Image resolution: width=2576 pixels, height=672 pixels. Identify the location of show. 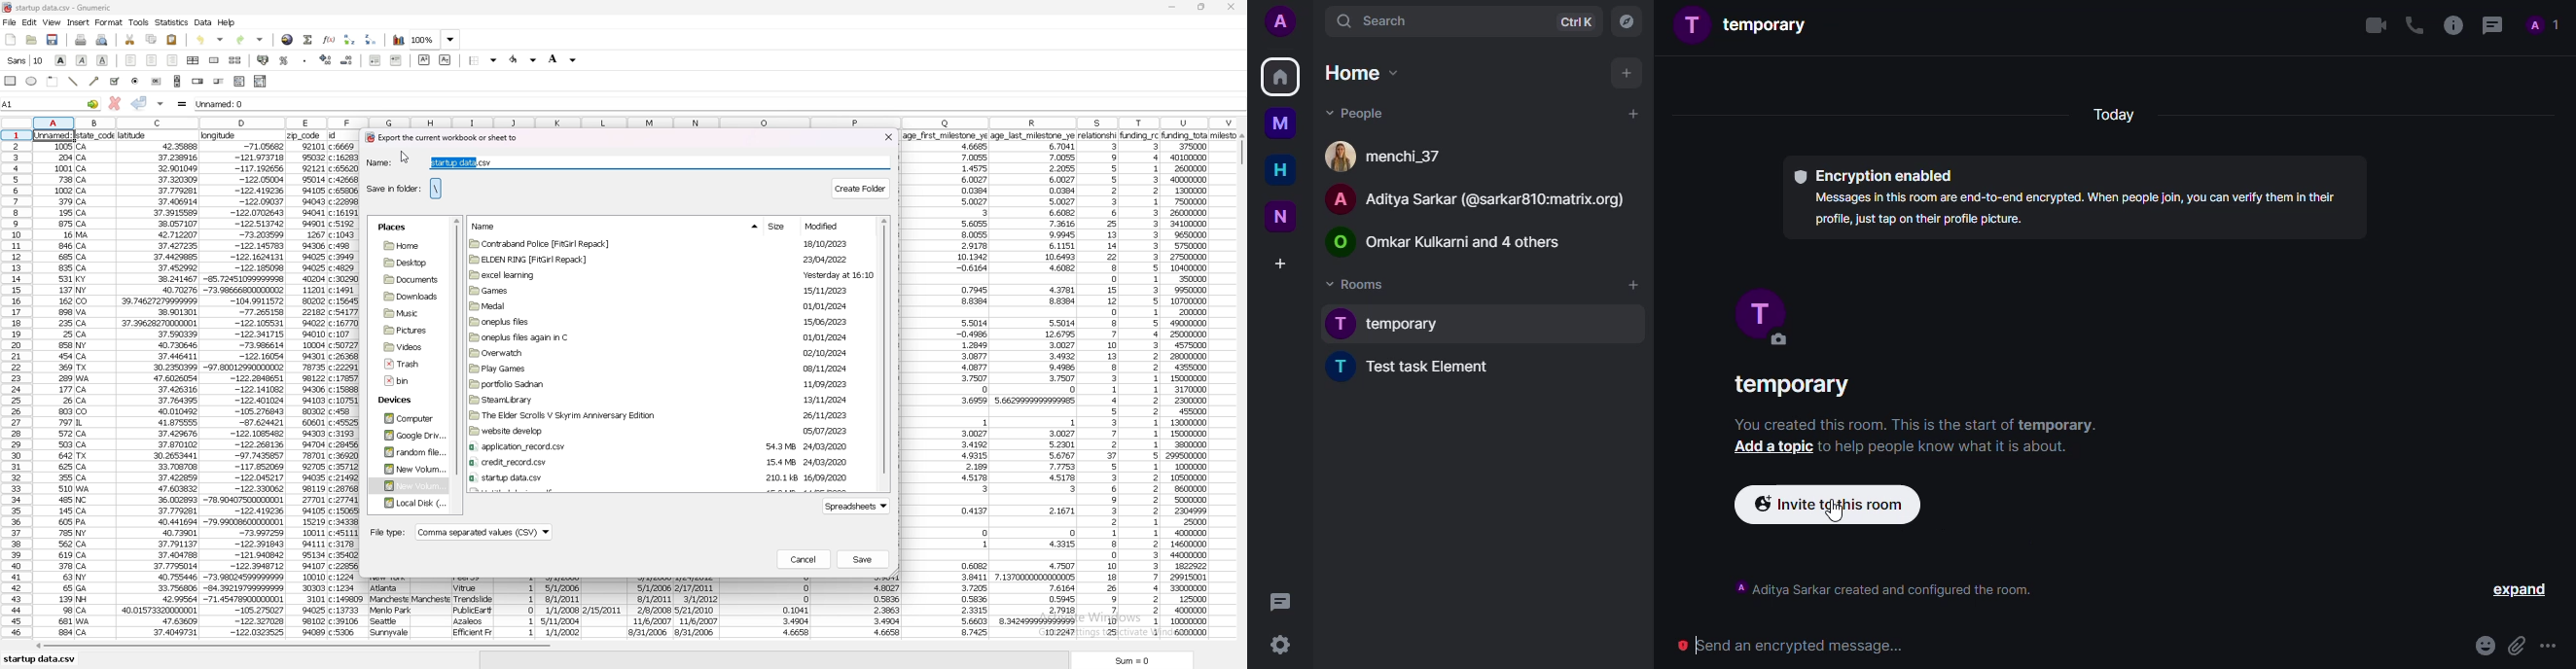
(743, 227).